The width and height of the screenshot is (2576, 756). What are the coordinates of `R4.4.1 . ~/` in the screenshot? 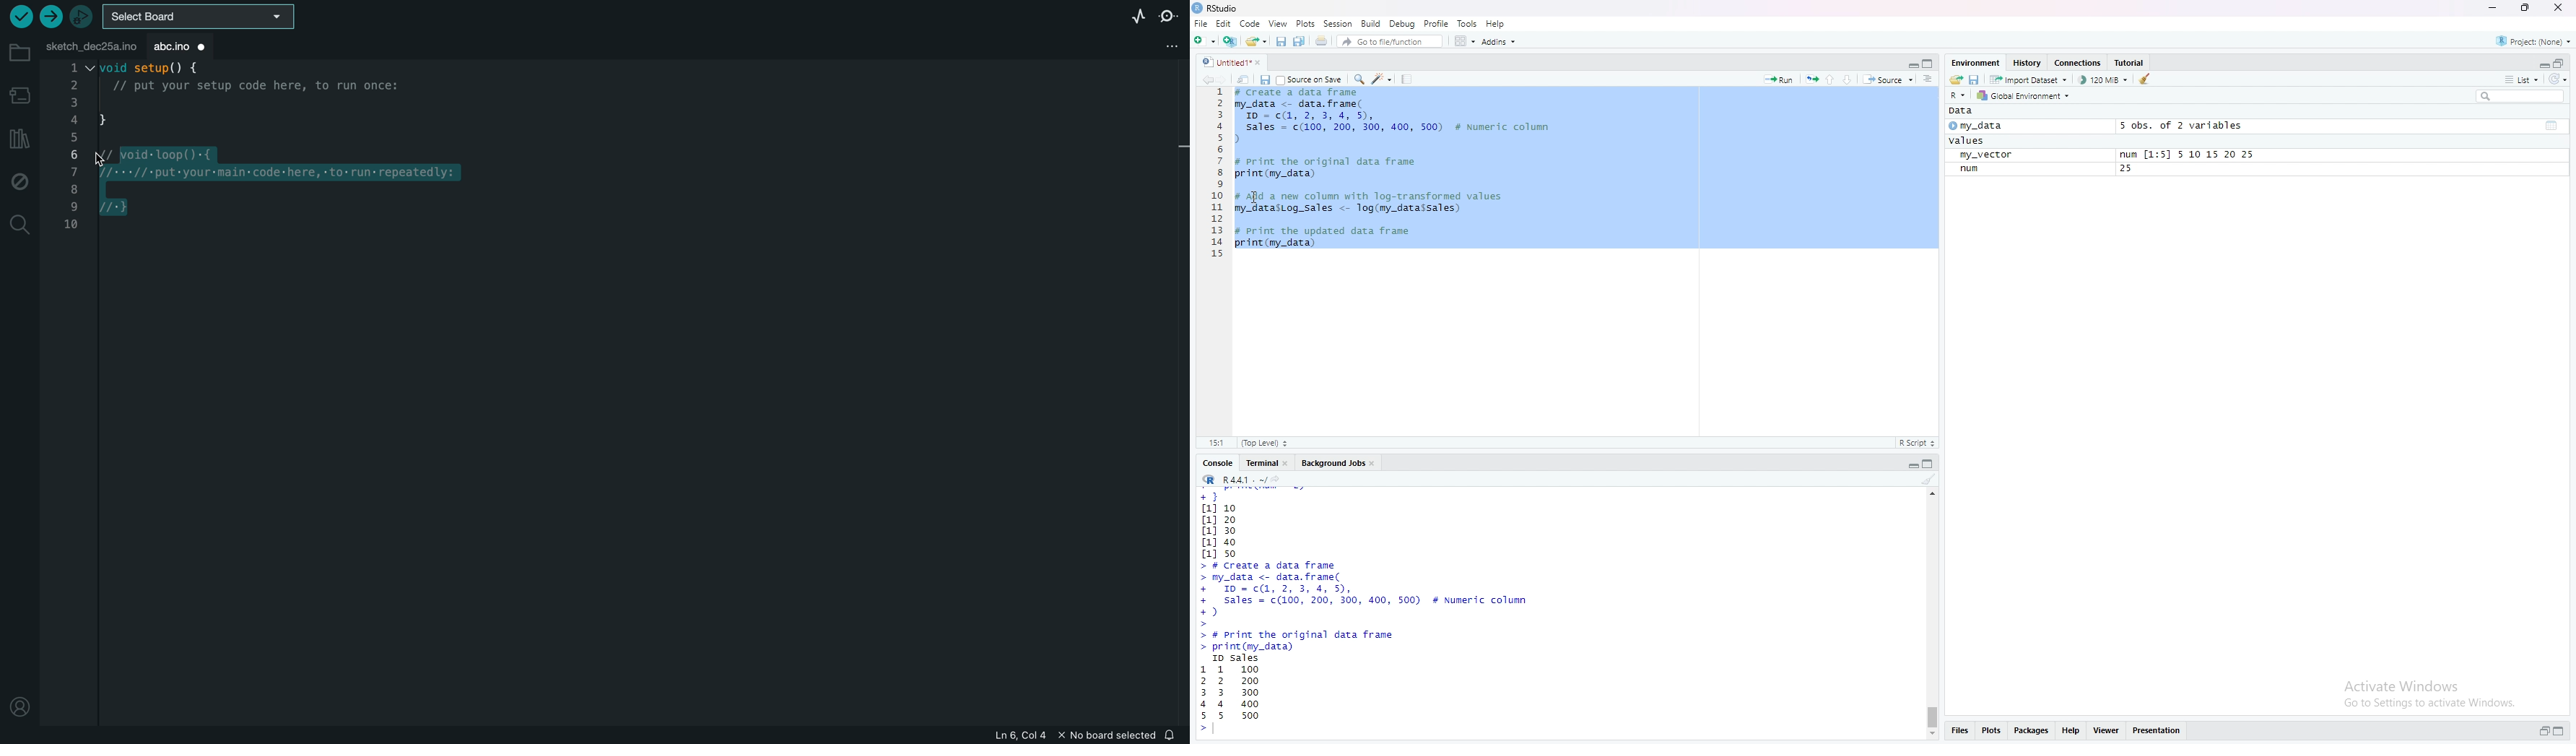 It's located at (1246, 482).